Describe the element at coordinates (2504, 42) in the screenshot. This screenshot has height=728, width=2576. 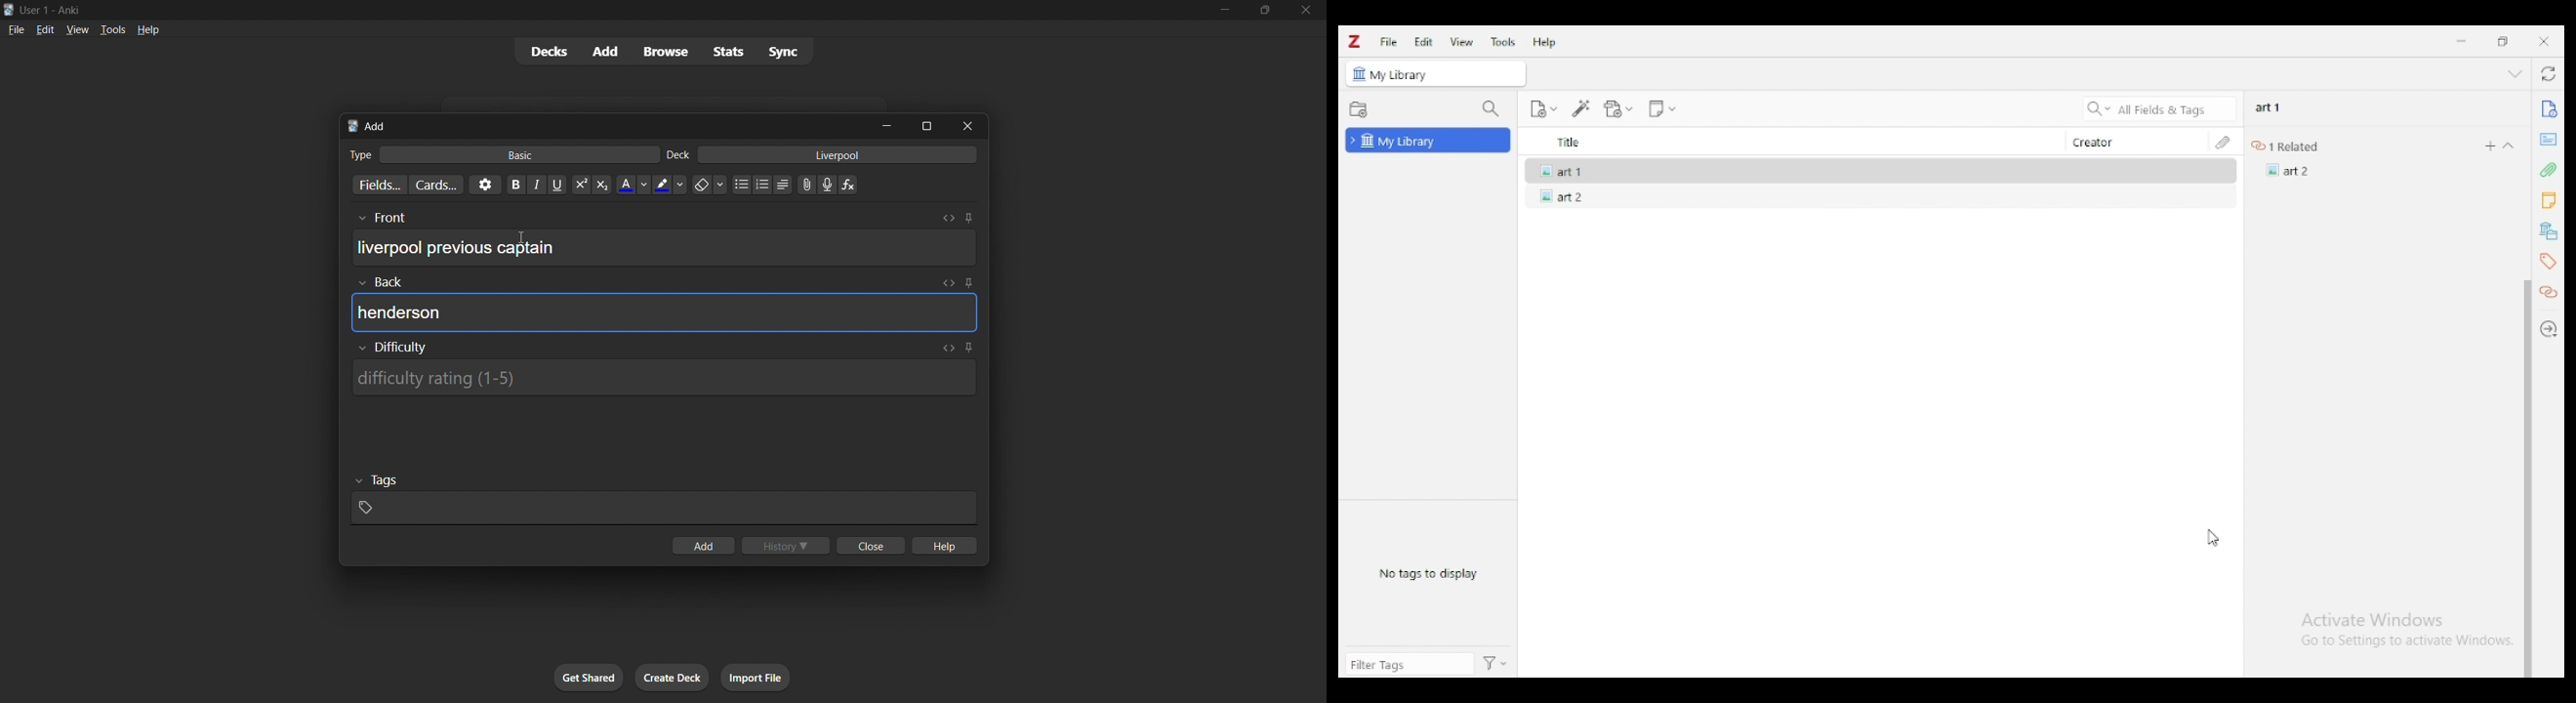
I see `maximize` at that location.